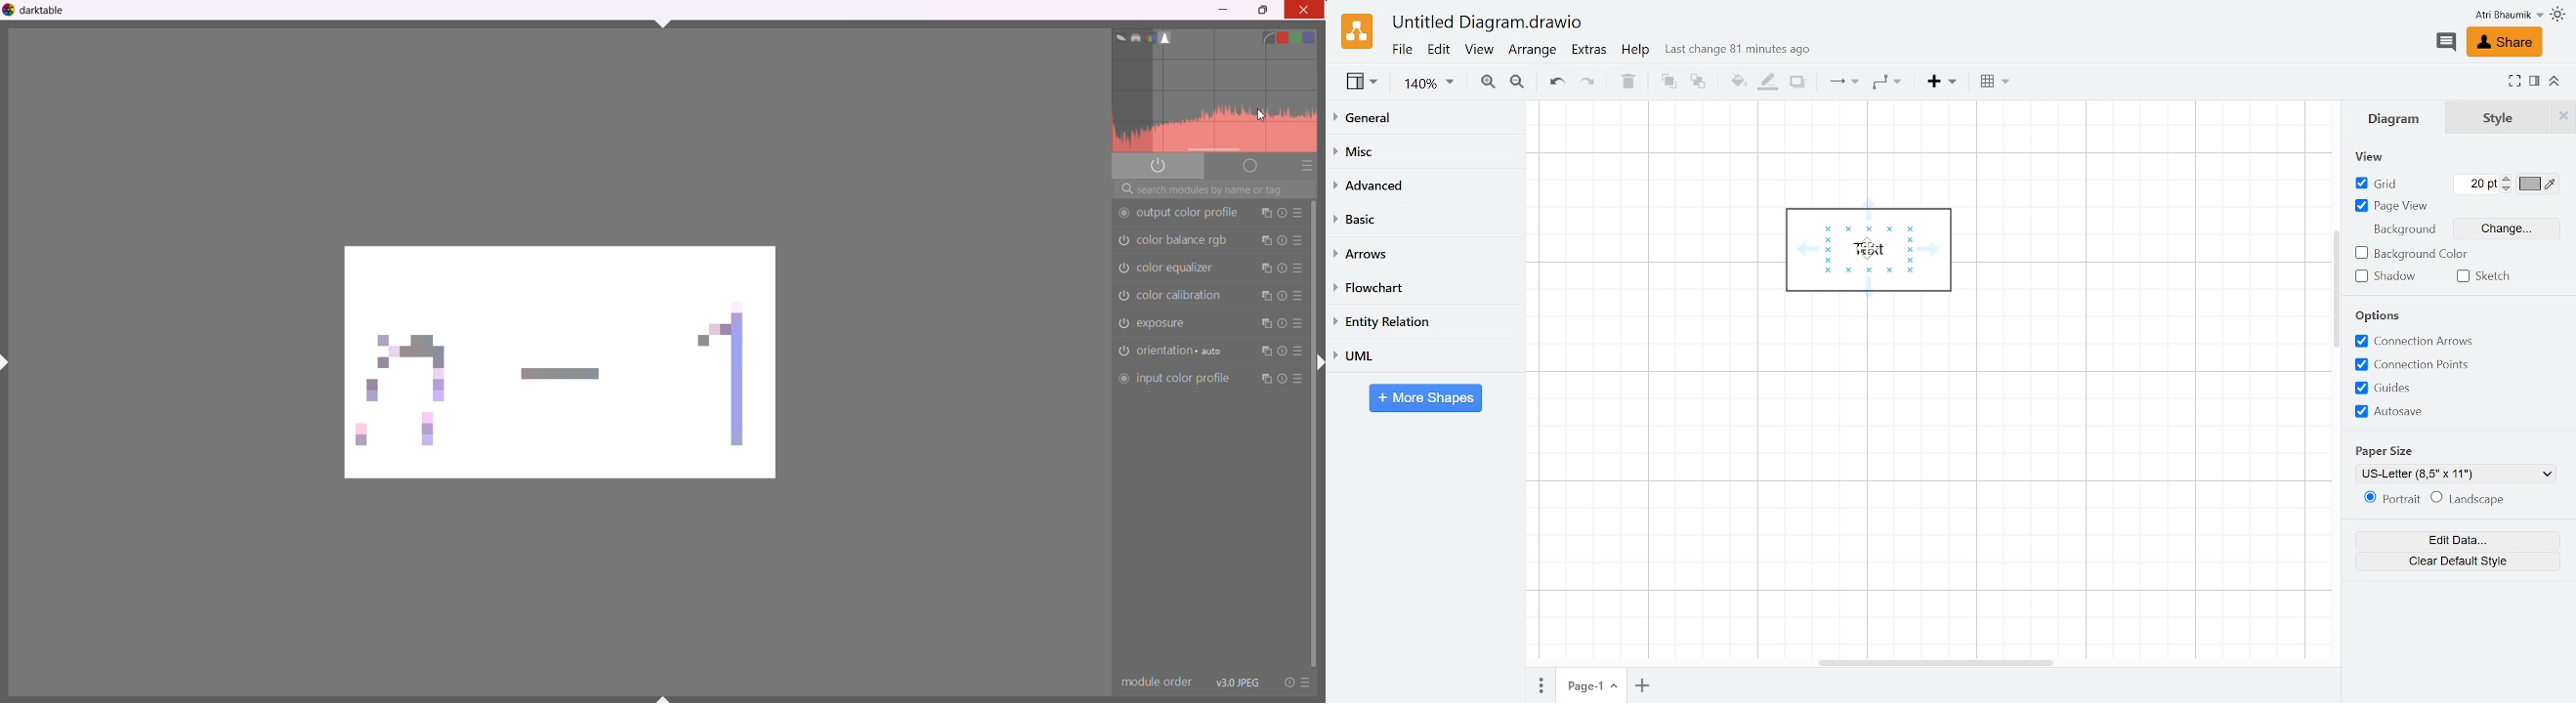 The height and width of the screenshot is (728, 2576). Describe the element at coordinates (665, 698) in the screenshot. I see `shift+ctrl+b` at that location.